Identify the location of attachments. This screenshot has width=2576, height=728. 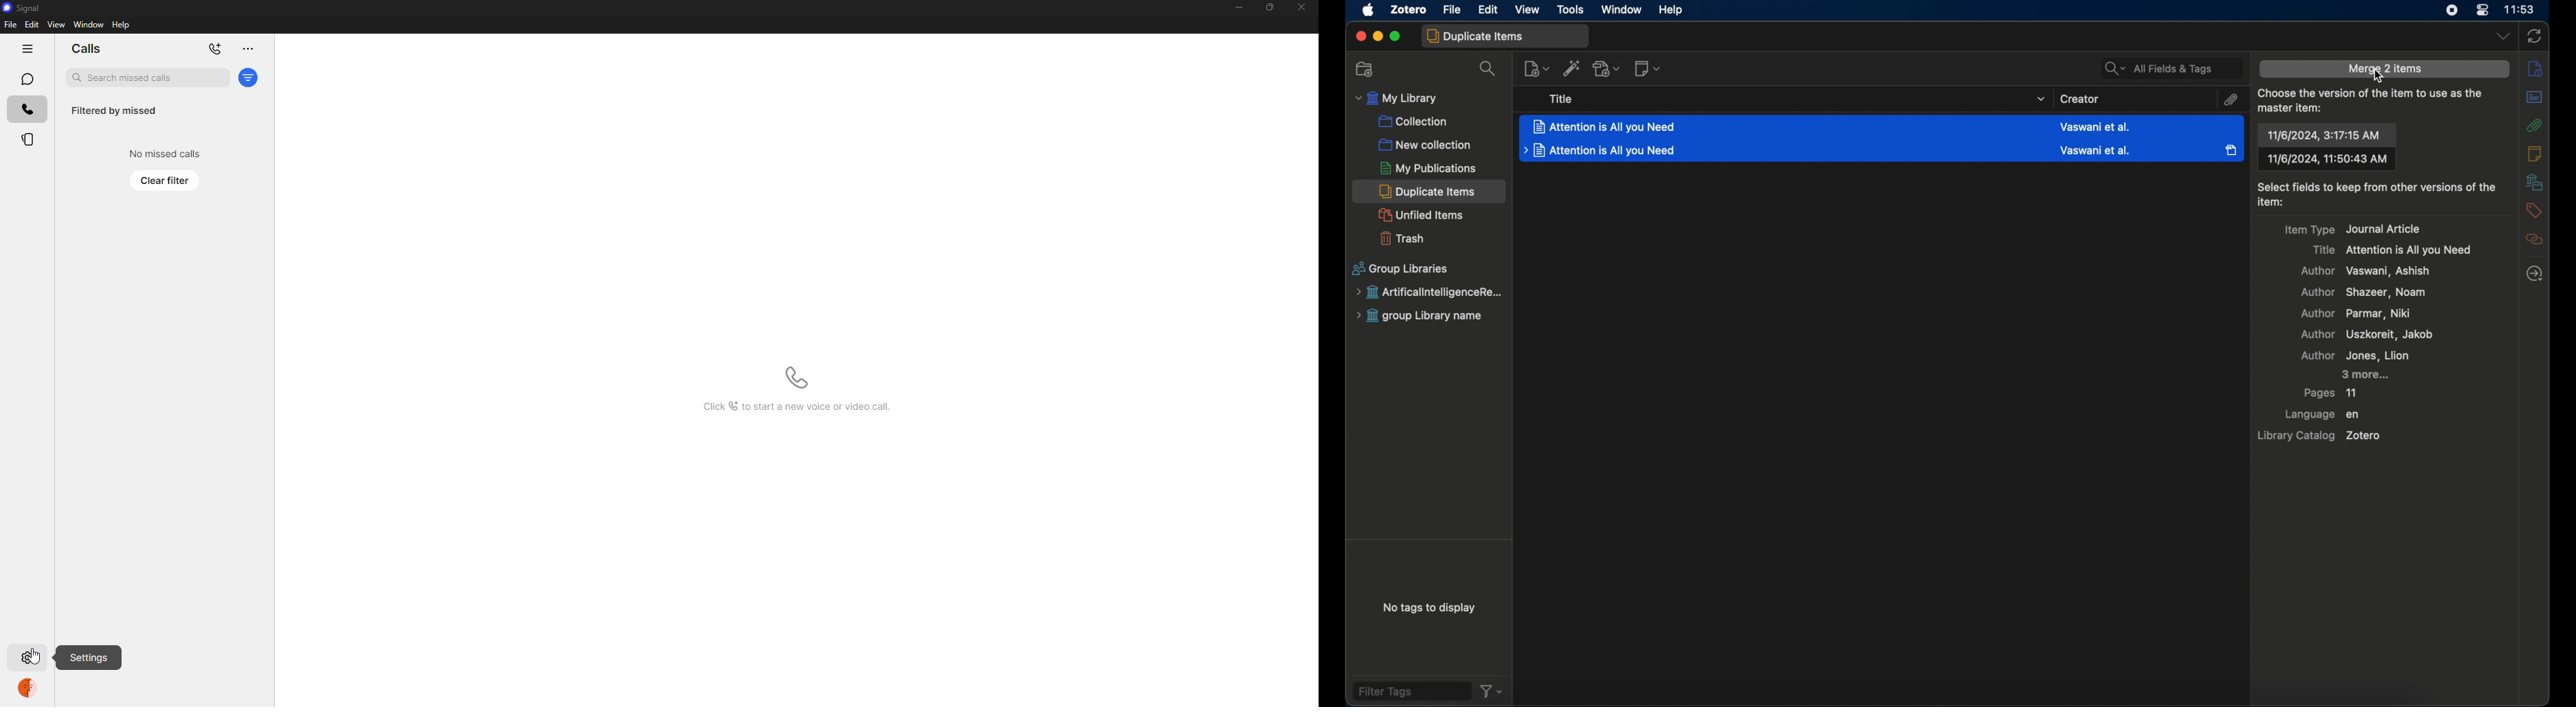
(2535, 126).